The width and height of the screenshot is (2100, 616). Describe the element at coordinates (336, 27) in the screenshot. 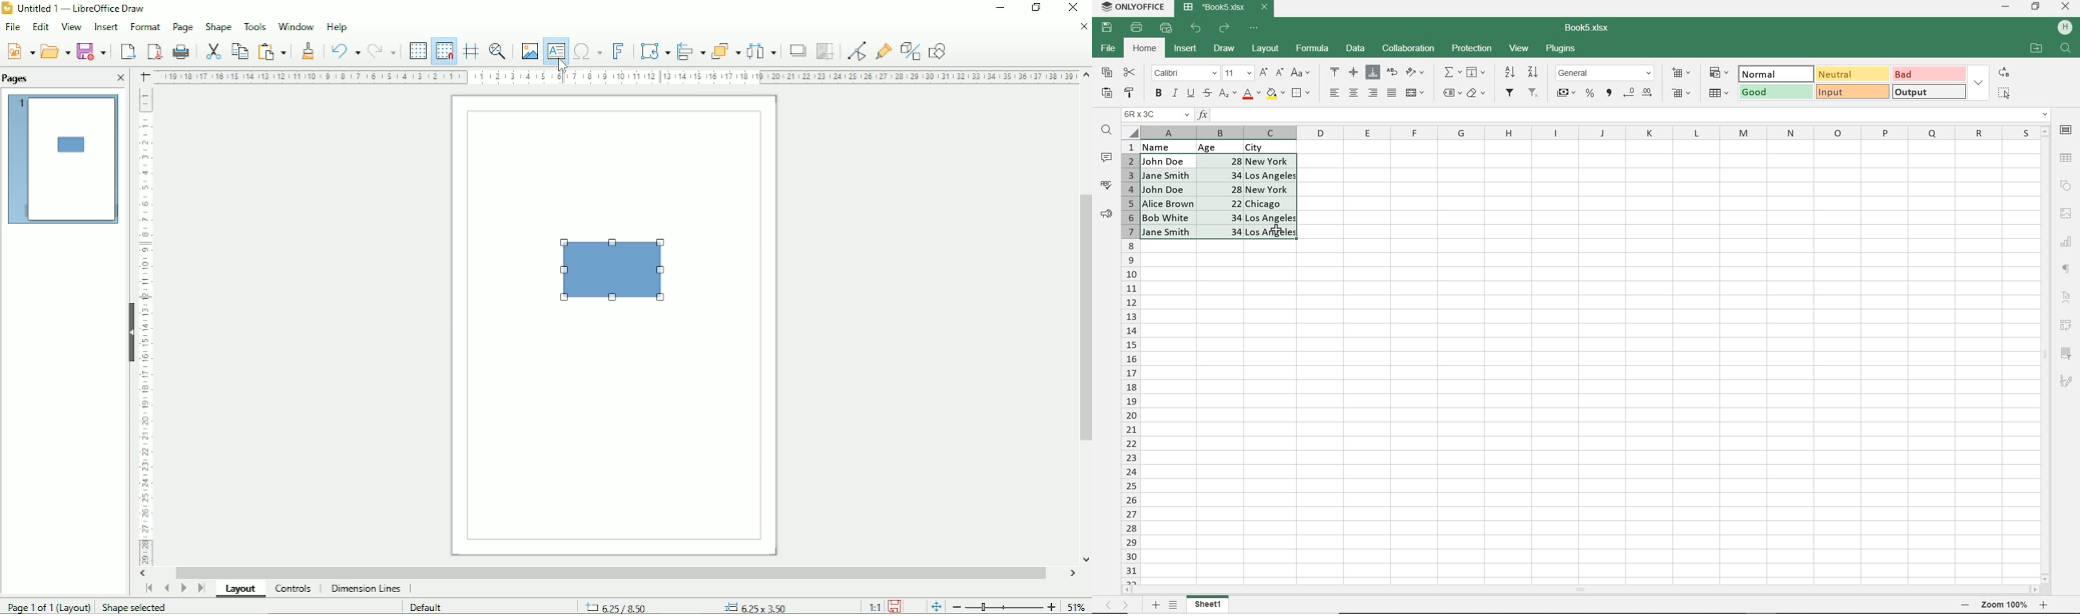

I see `Help` at that location.